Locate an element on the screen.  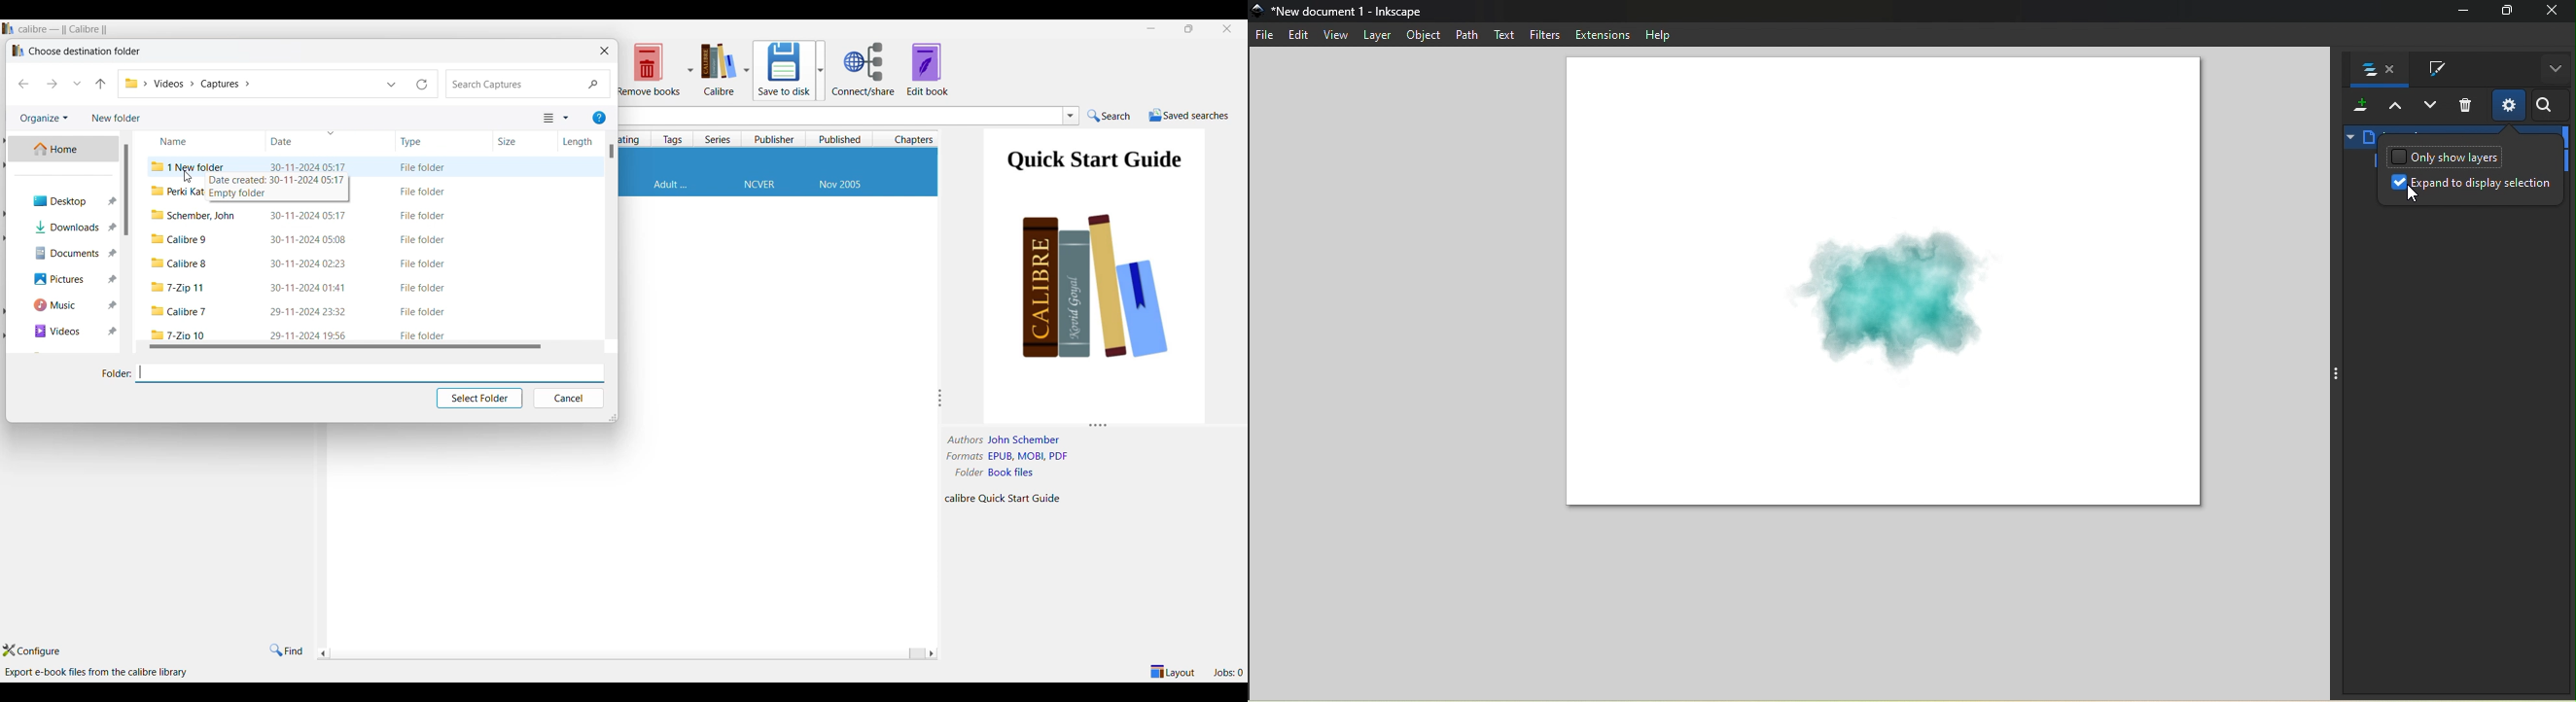
Edit book is located at coordinates (928, 69).